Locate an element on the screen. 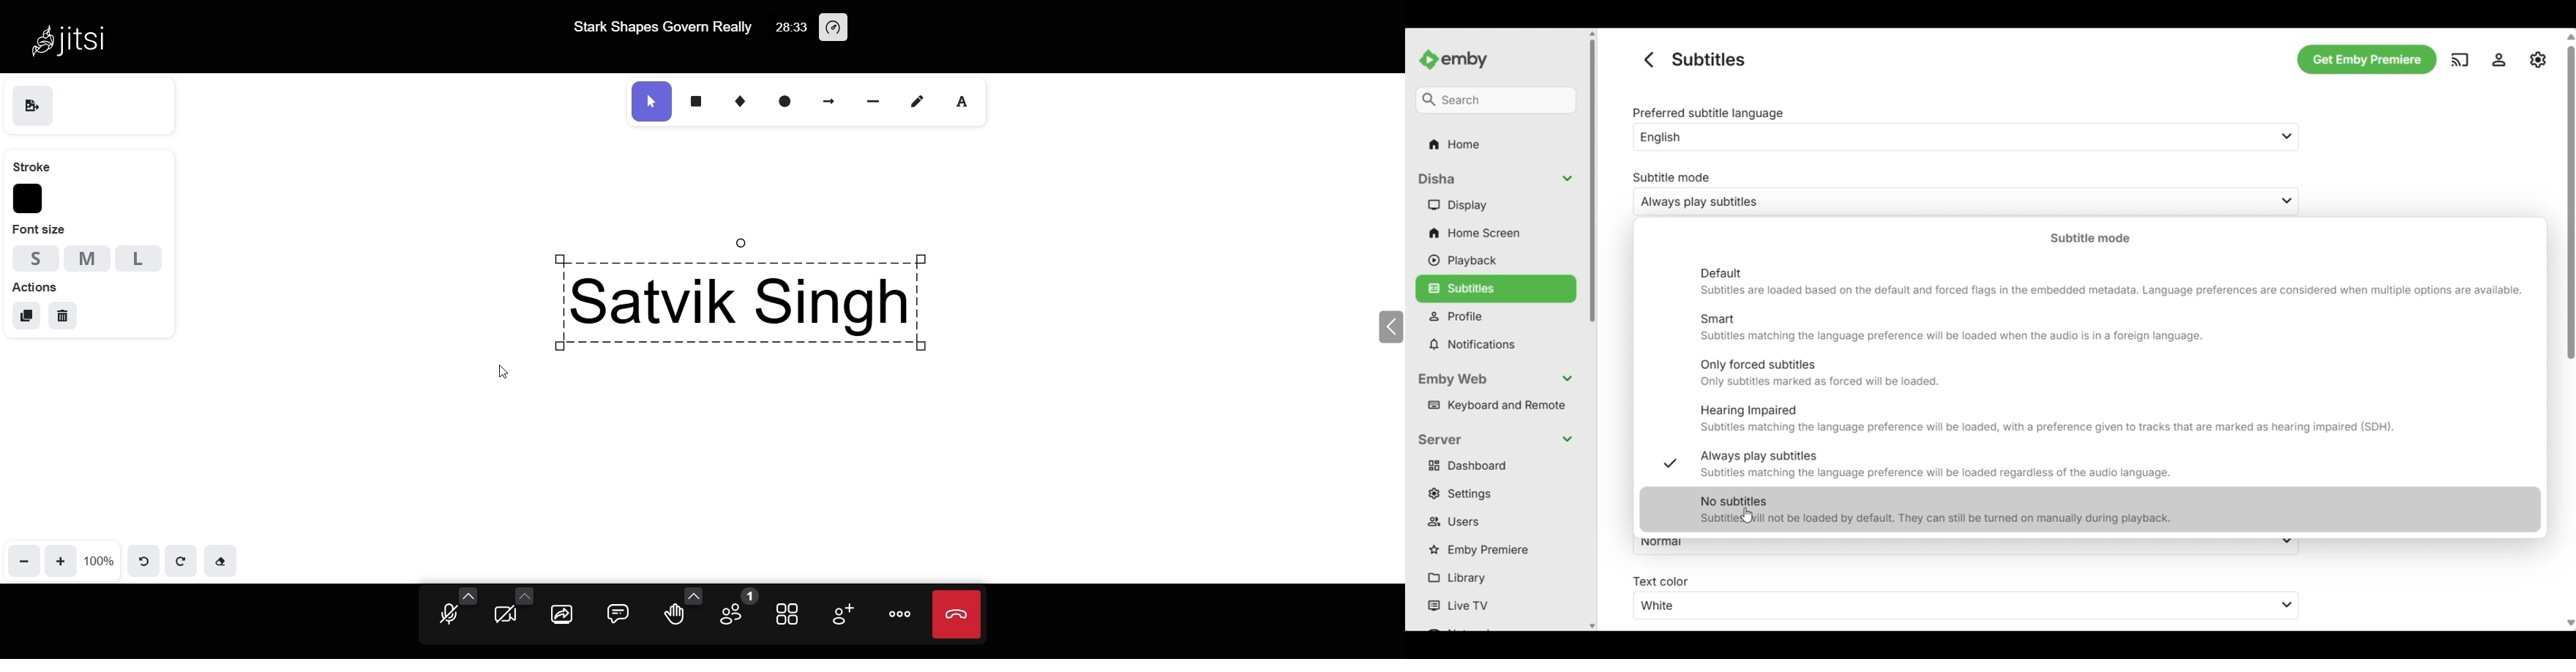 This screenshot has height=672, width=2576. arrow is located at coordinates (826, 101).